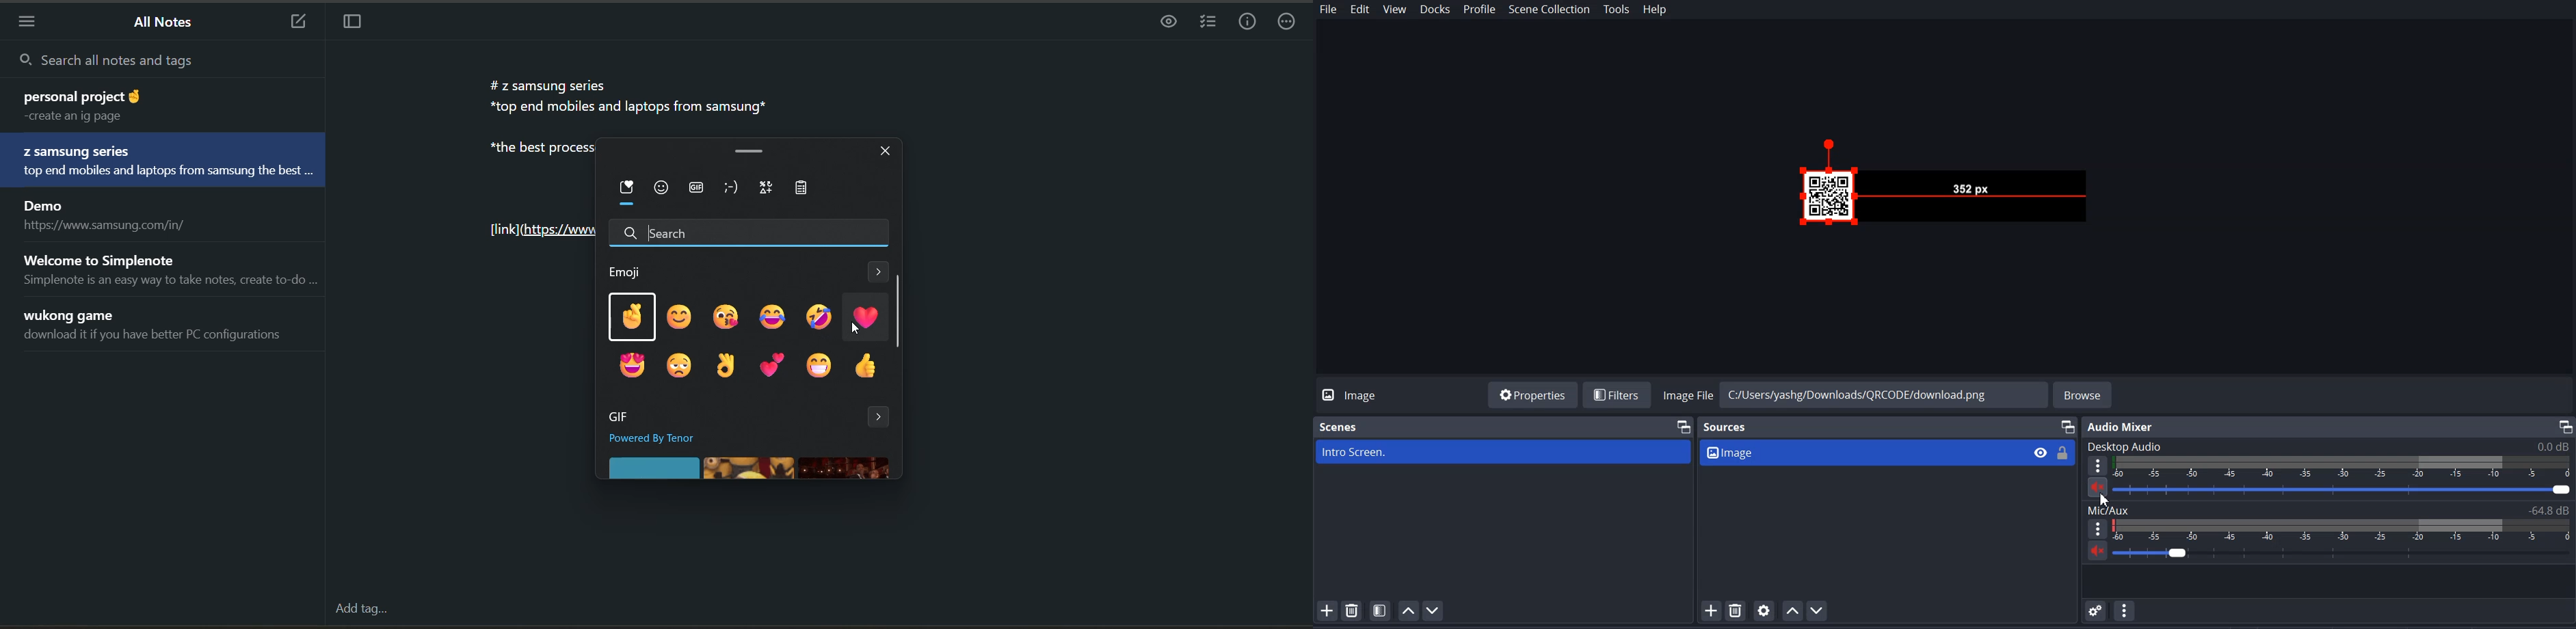 This screenshot has width=2576, height=644. Describe the element at coordinates (887, 150) in the screenshot. I see `close` at that location.